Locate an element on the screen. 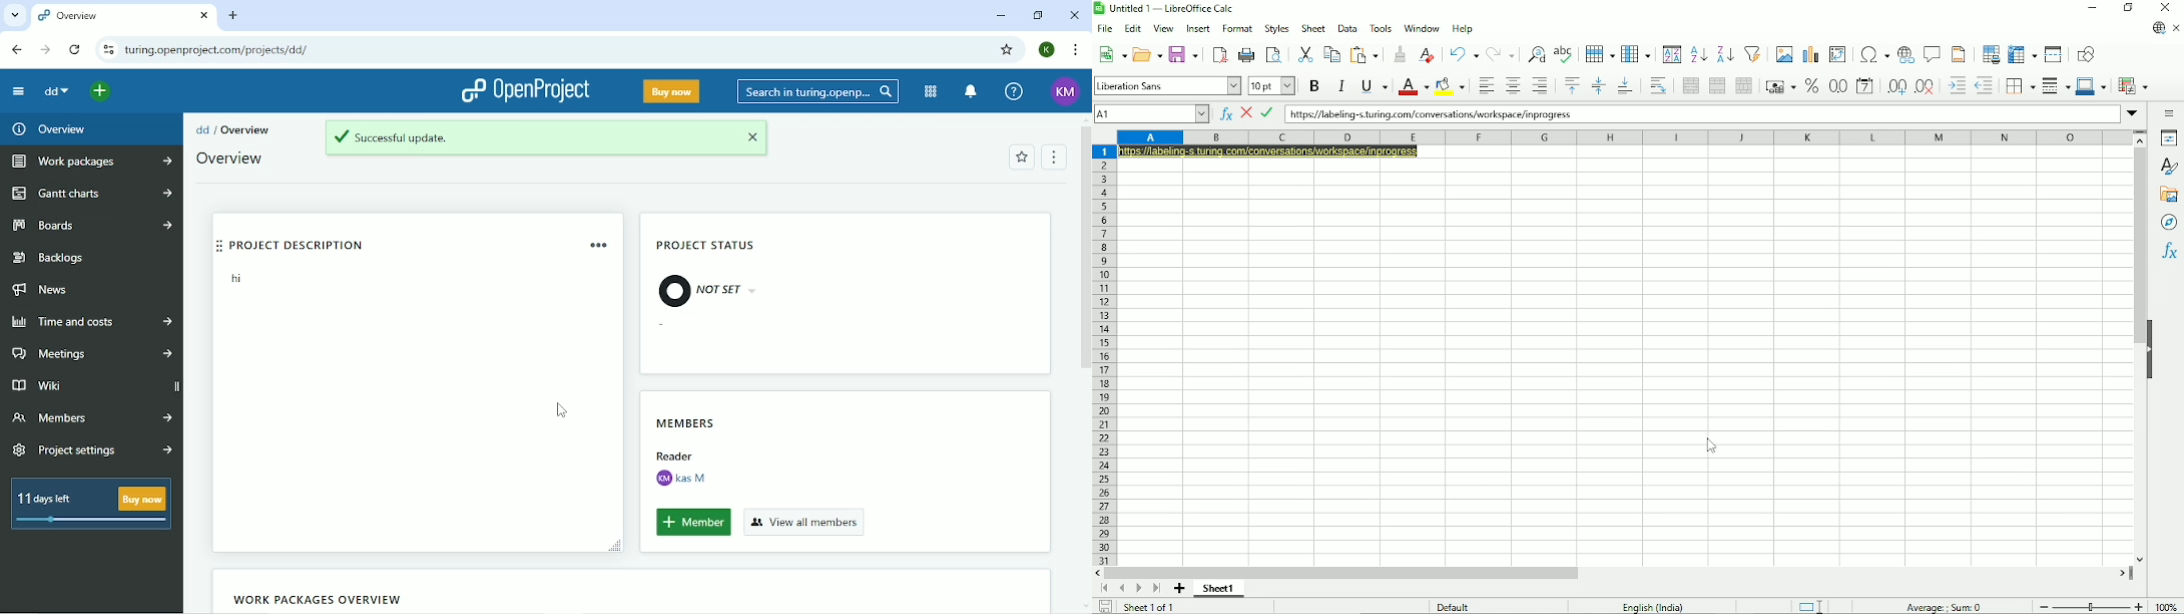 The image size is (2184, 616). Horizontal scrollbar is located at coordinates (1613, 573).